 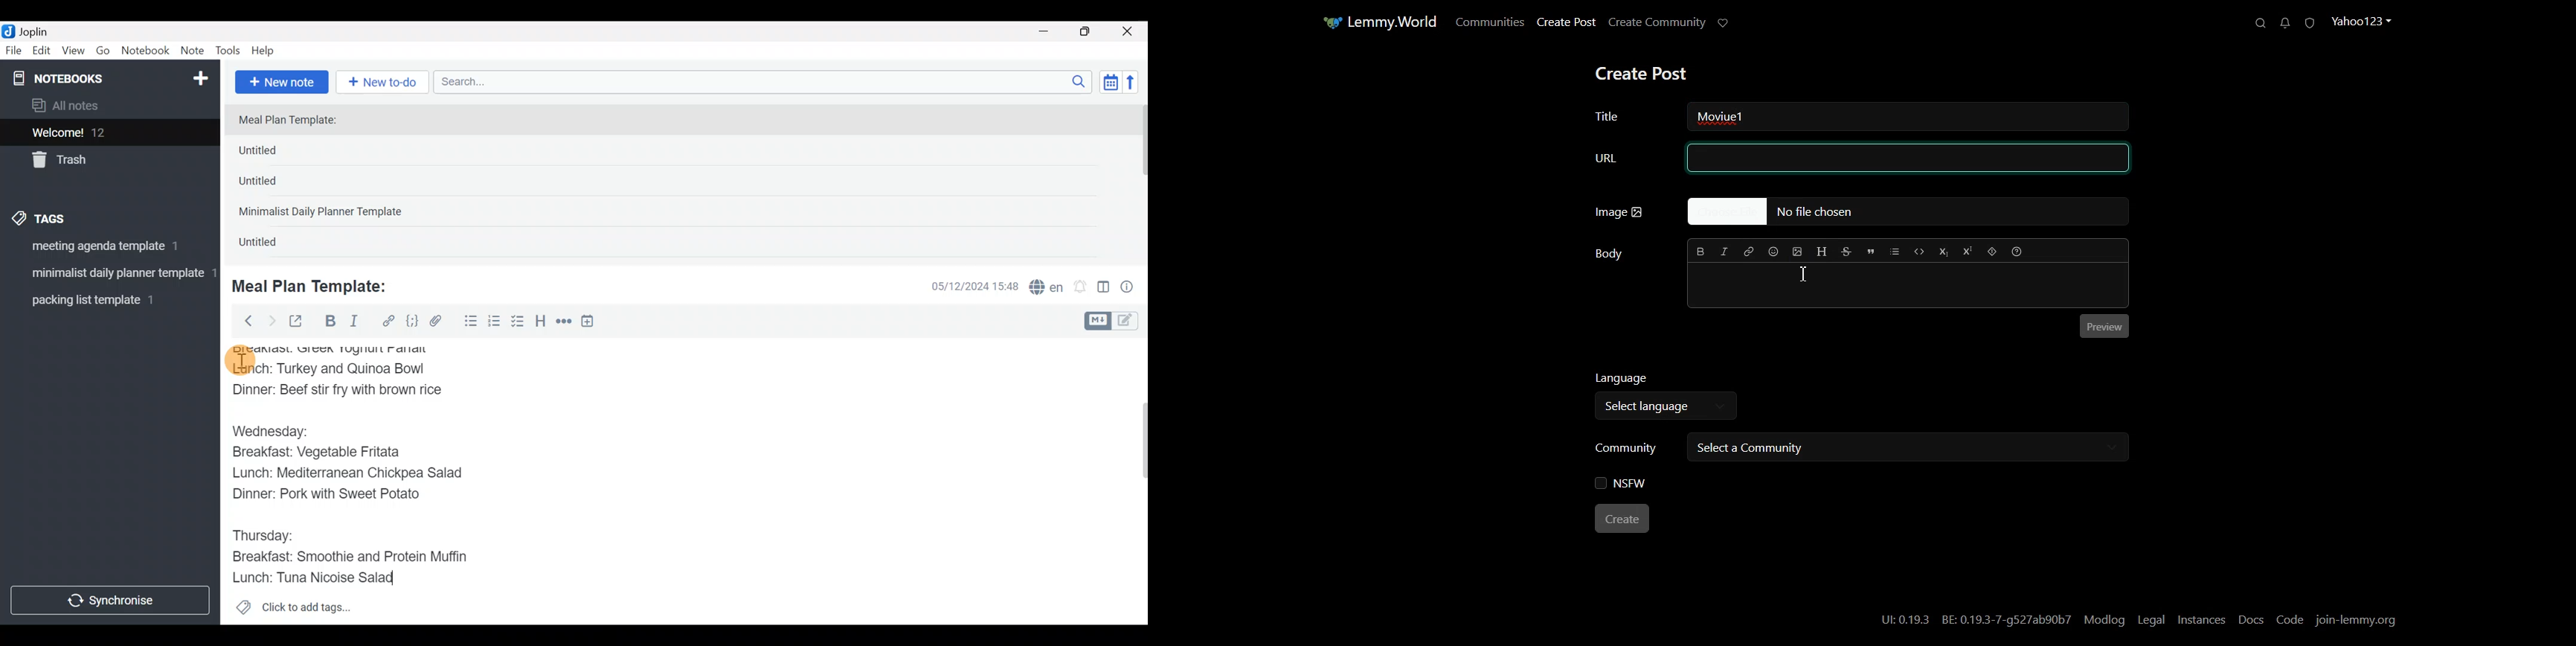 I want to click on Spelling, so click(x=1047, y=288).